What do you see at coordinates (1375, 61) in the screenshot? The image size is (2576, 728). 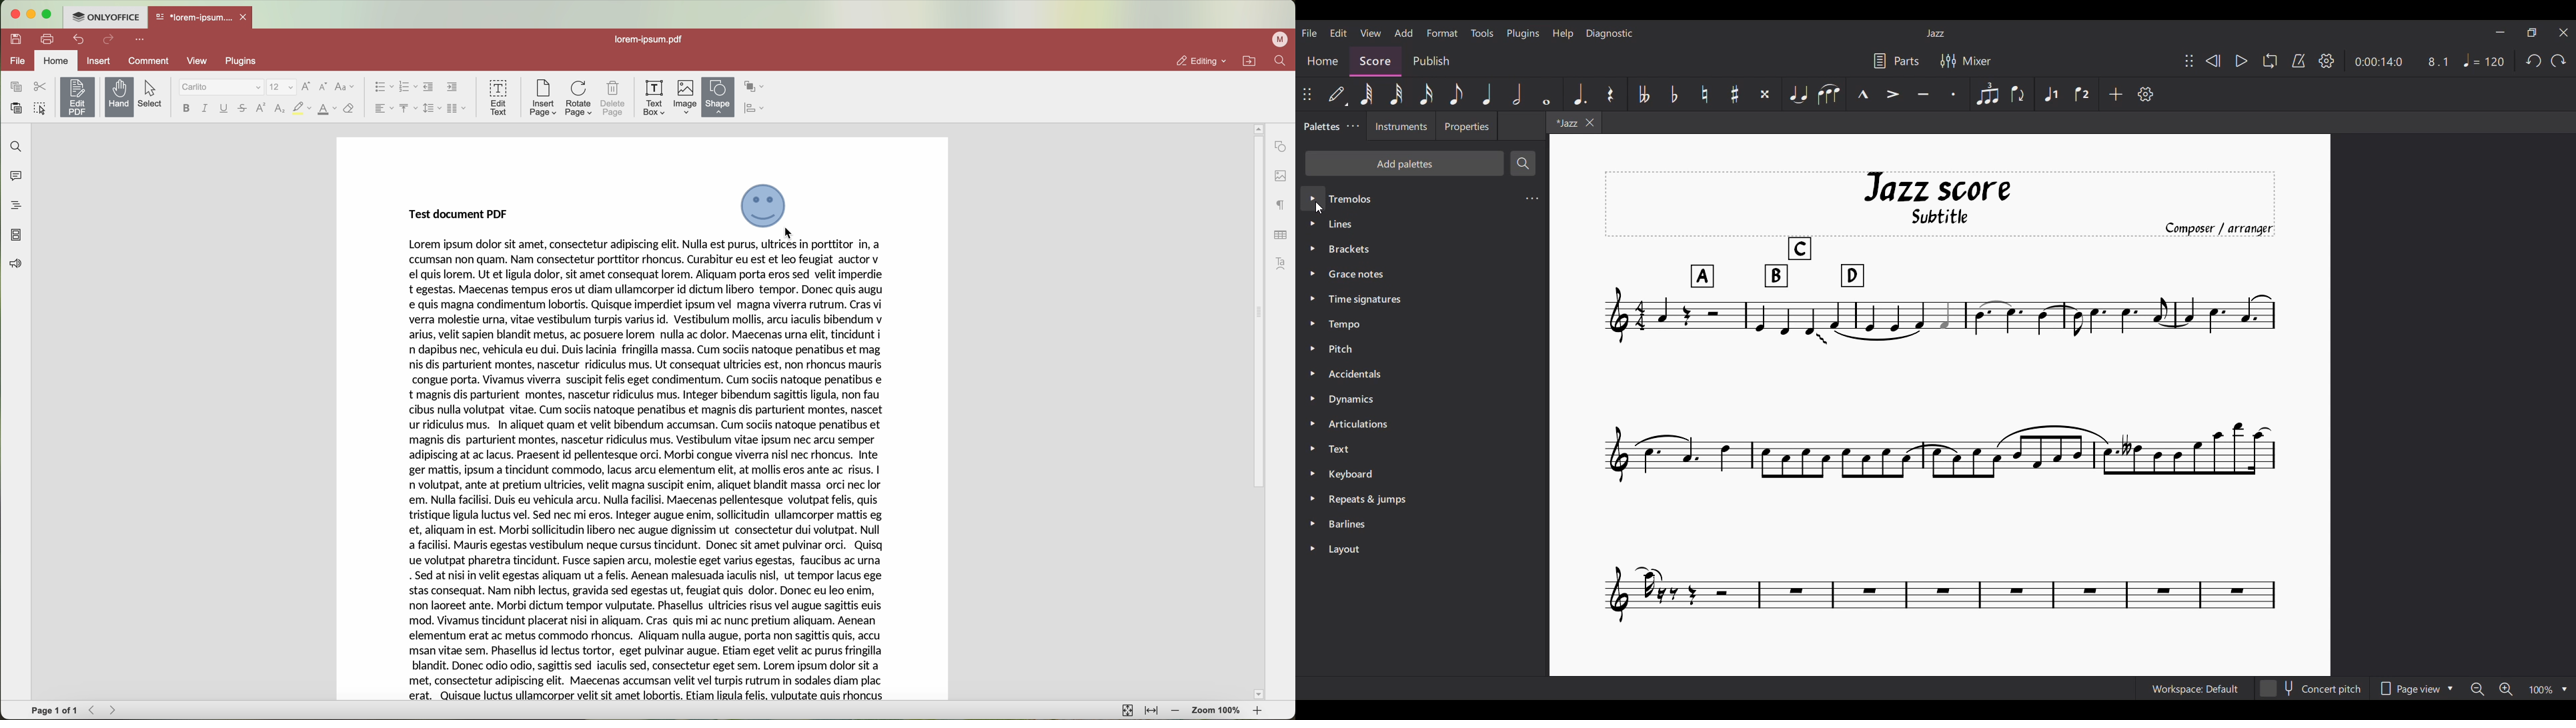 I see `Score` at bounding box center [1375, 61].